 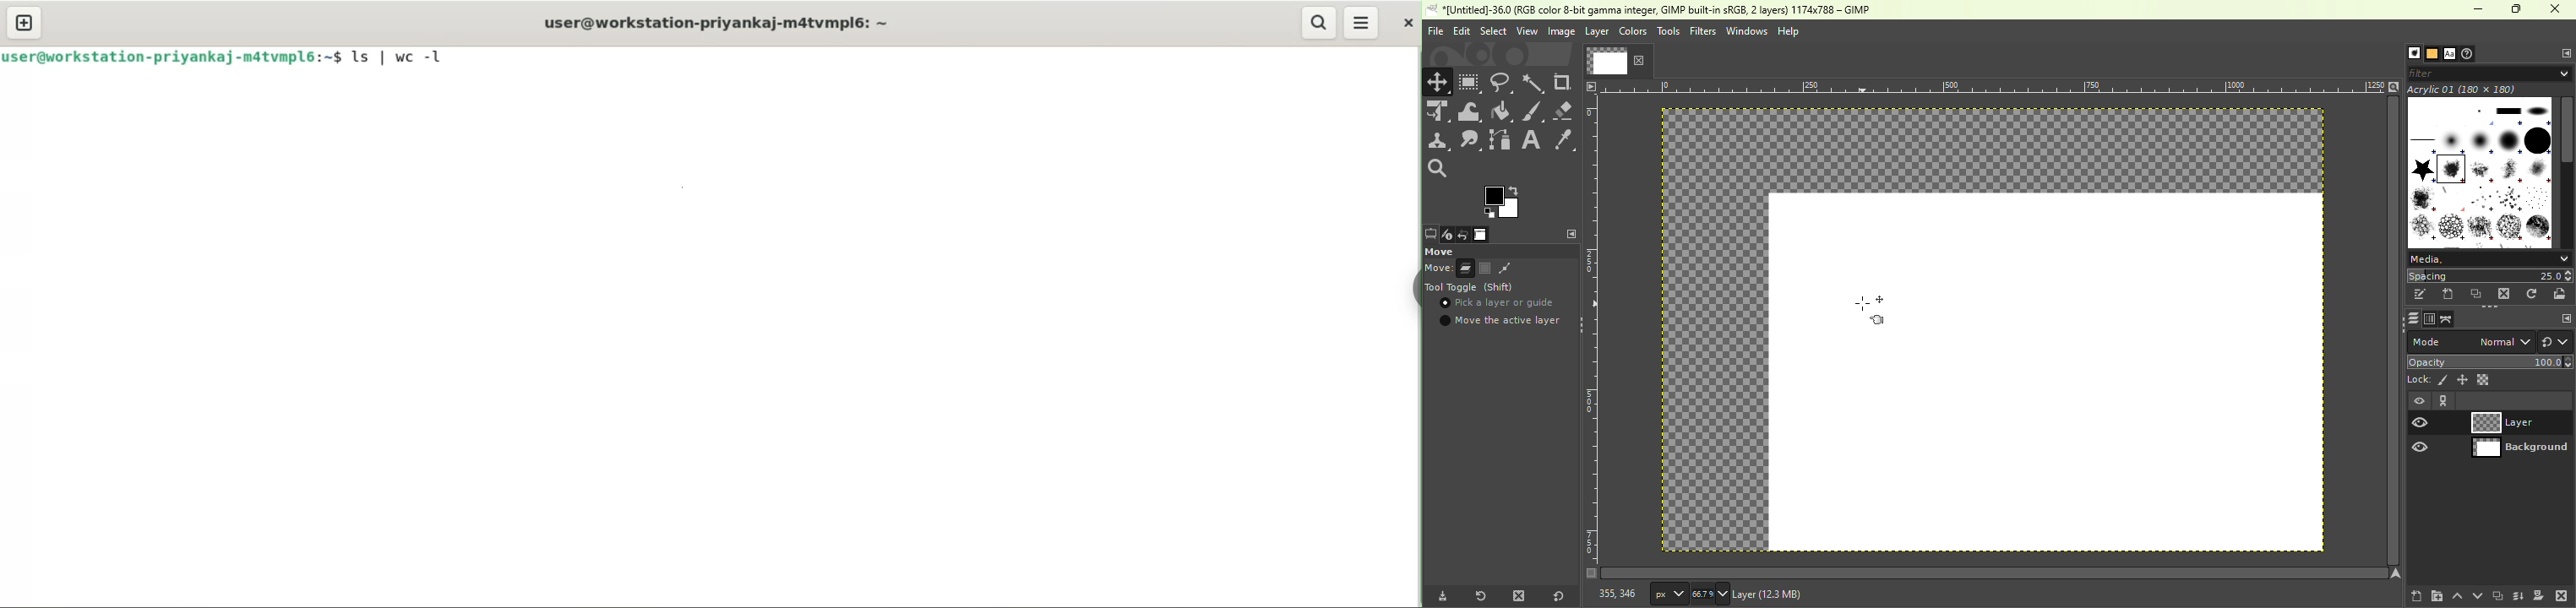 What do you see at coordinates (2396, 573) in the screenshot?
I see `Navigate` at bounding box center [2396, 573].